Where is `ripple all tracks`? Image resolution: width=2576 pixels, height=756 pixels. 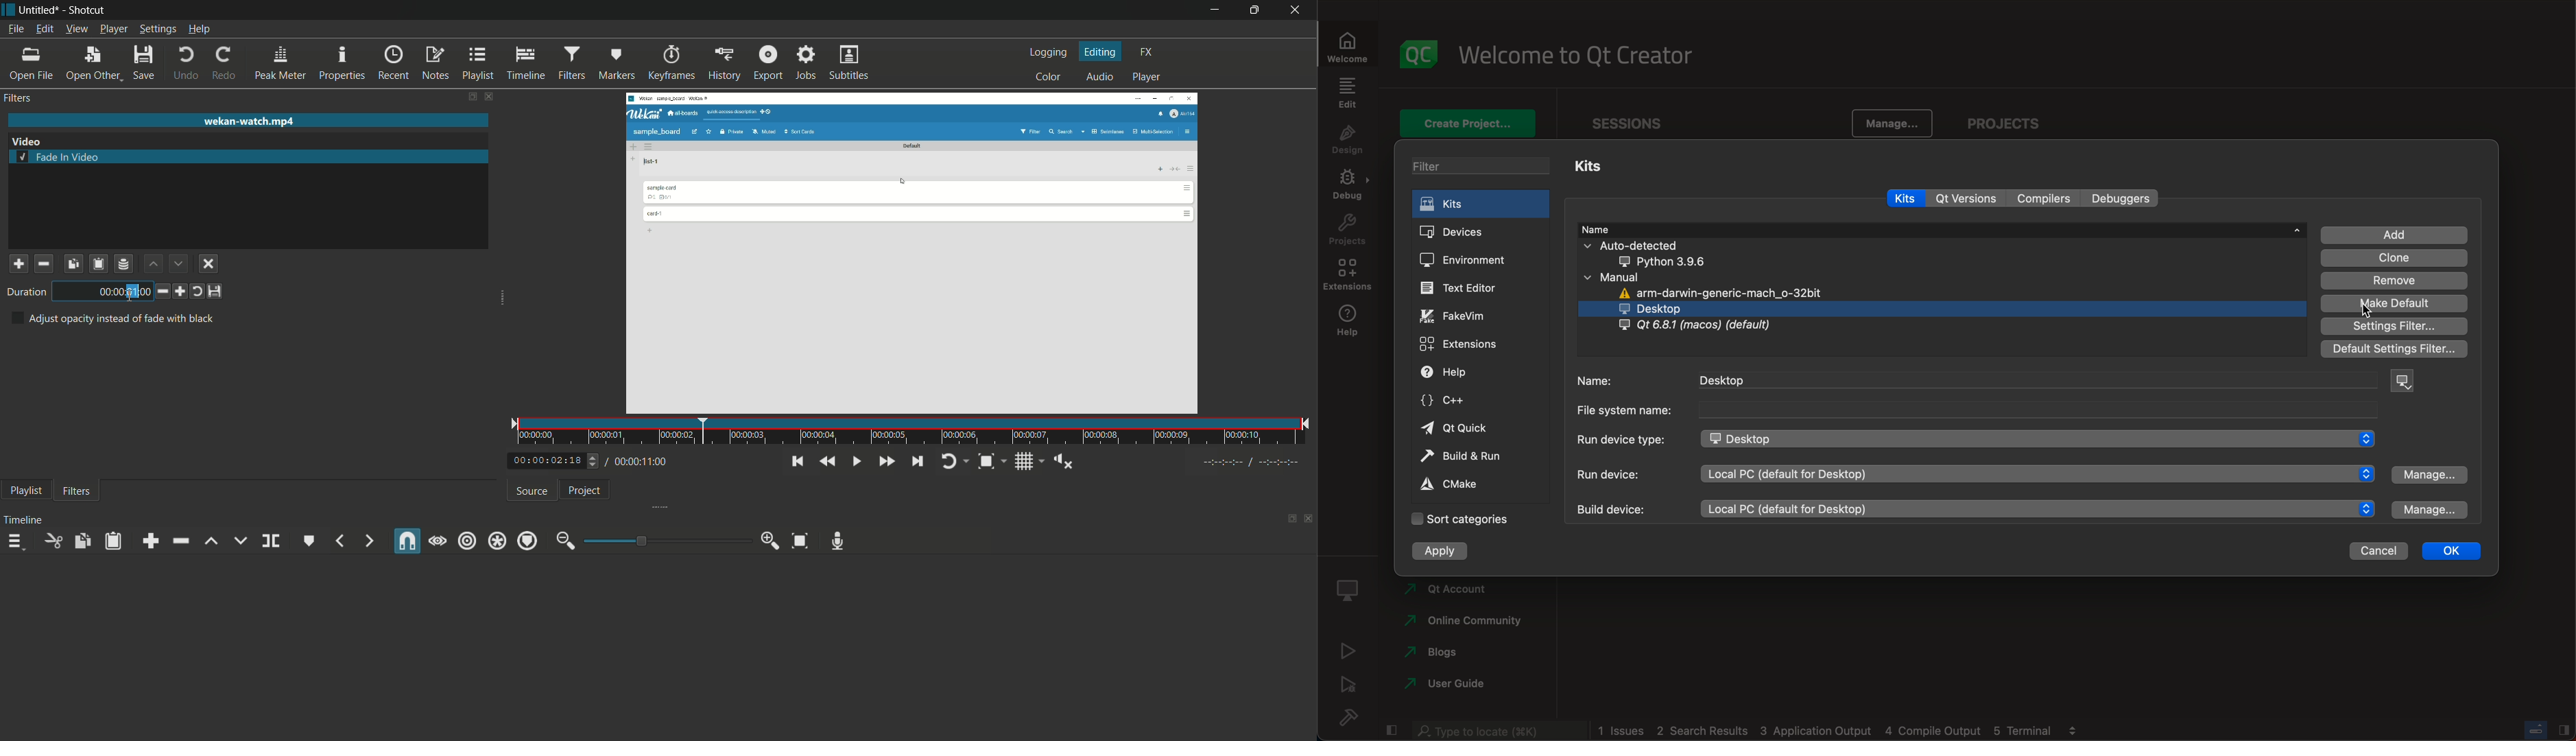 ripple all tracks is located at coordinates (497, 541).